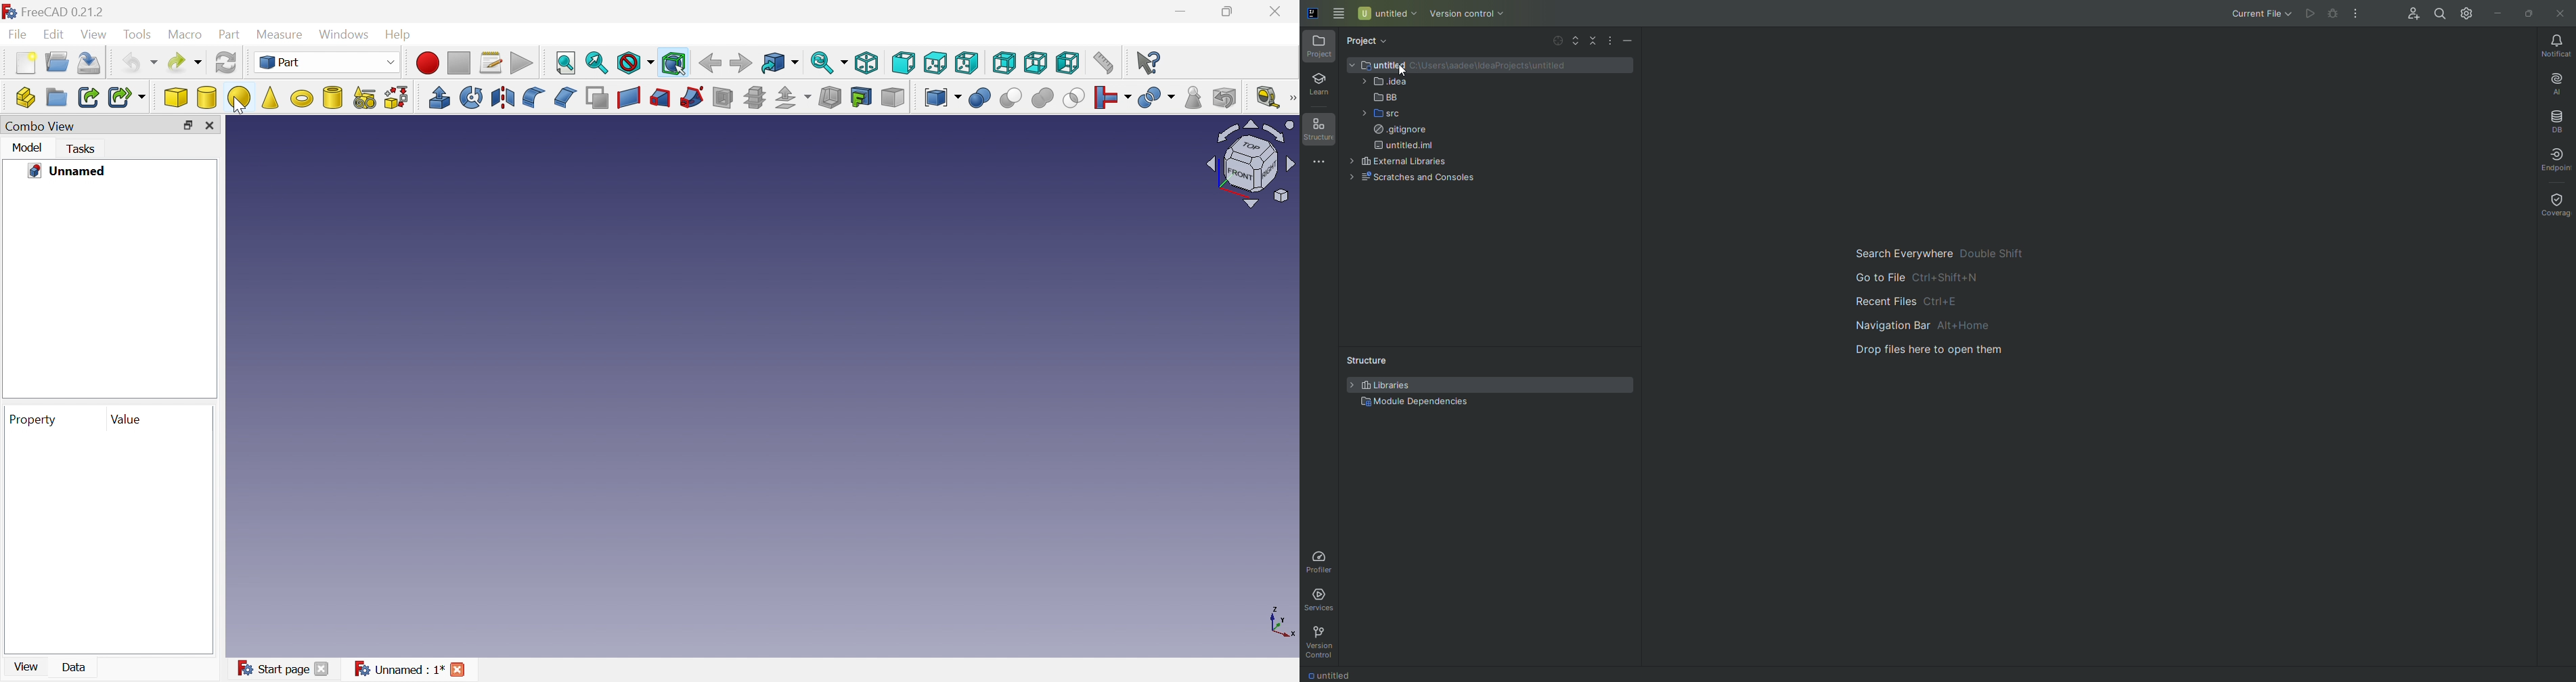 The width and height of the screenshot is (2576, 700). I want to click on Version Control, so click(1472, 15).